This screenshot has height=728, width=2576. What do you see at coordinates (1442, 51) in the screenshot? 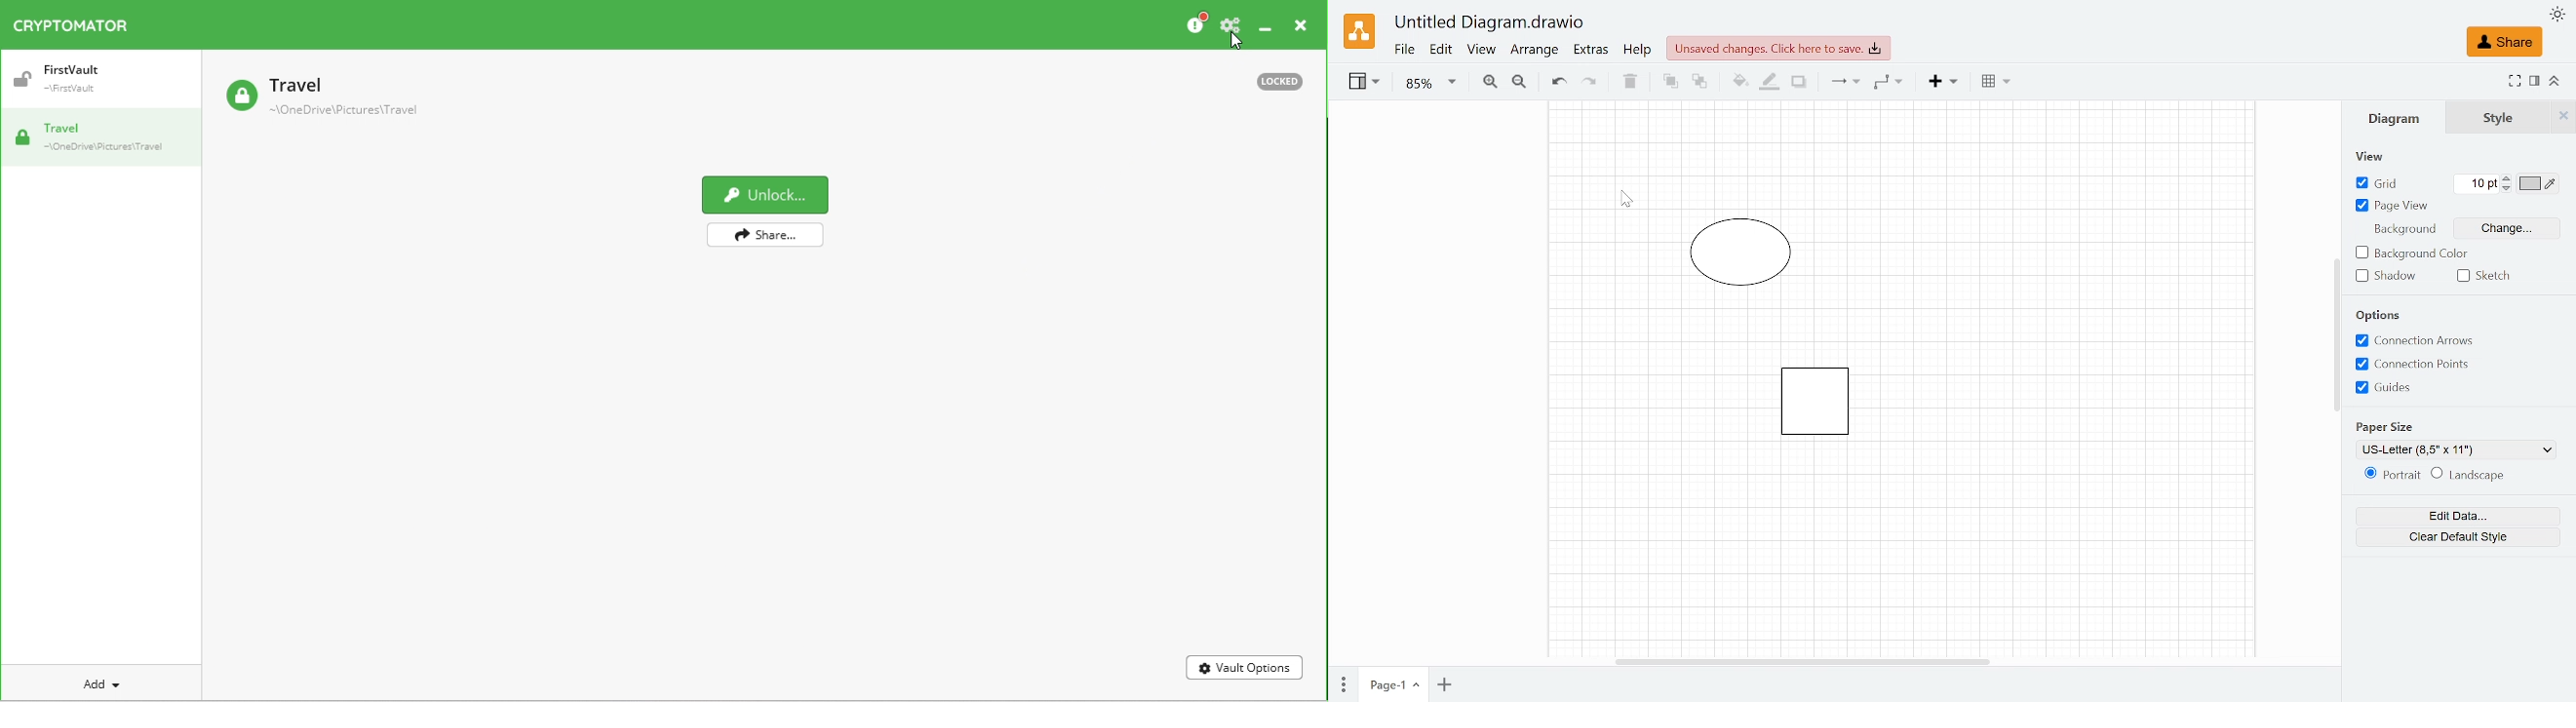
I see `Edit` at bounding box center [1442, 51].